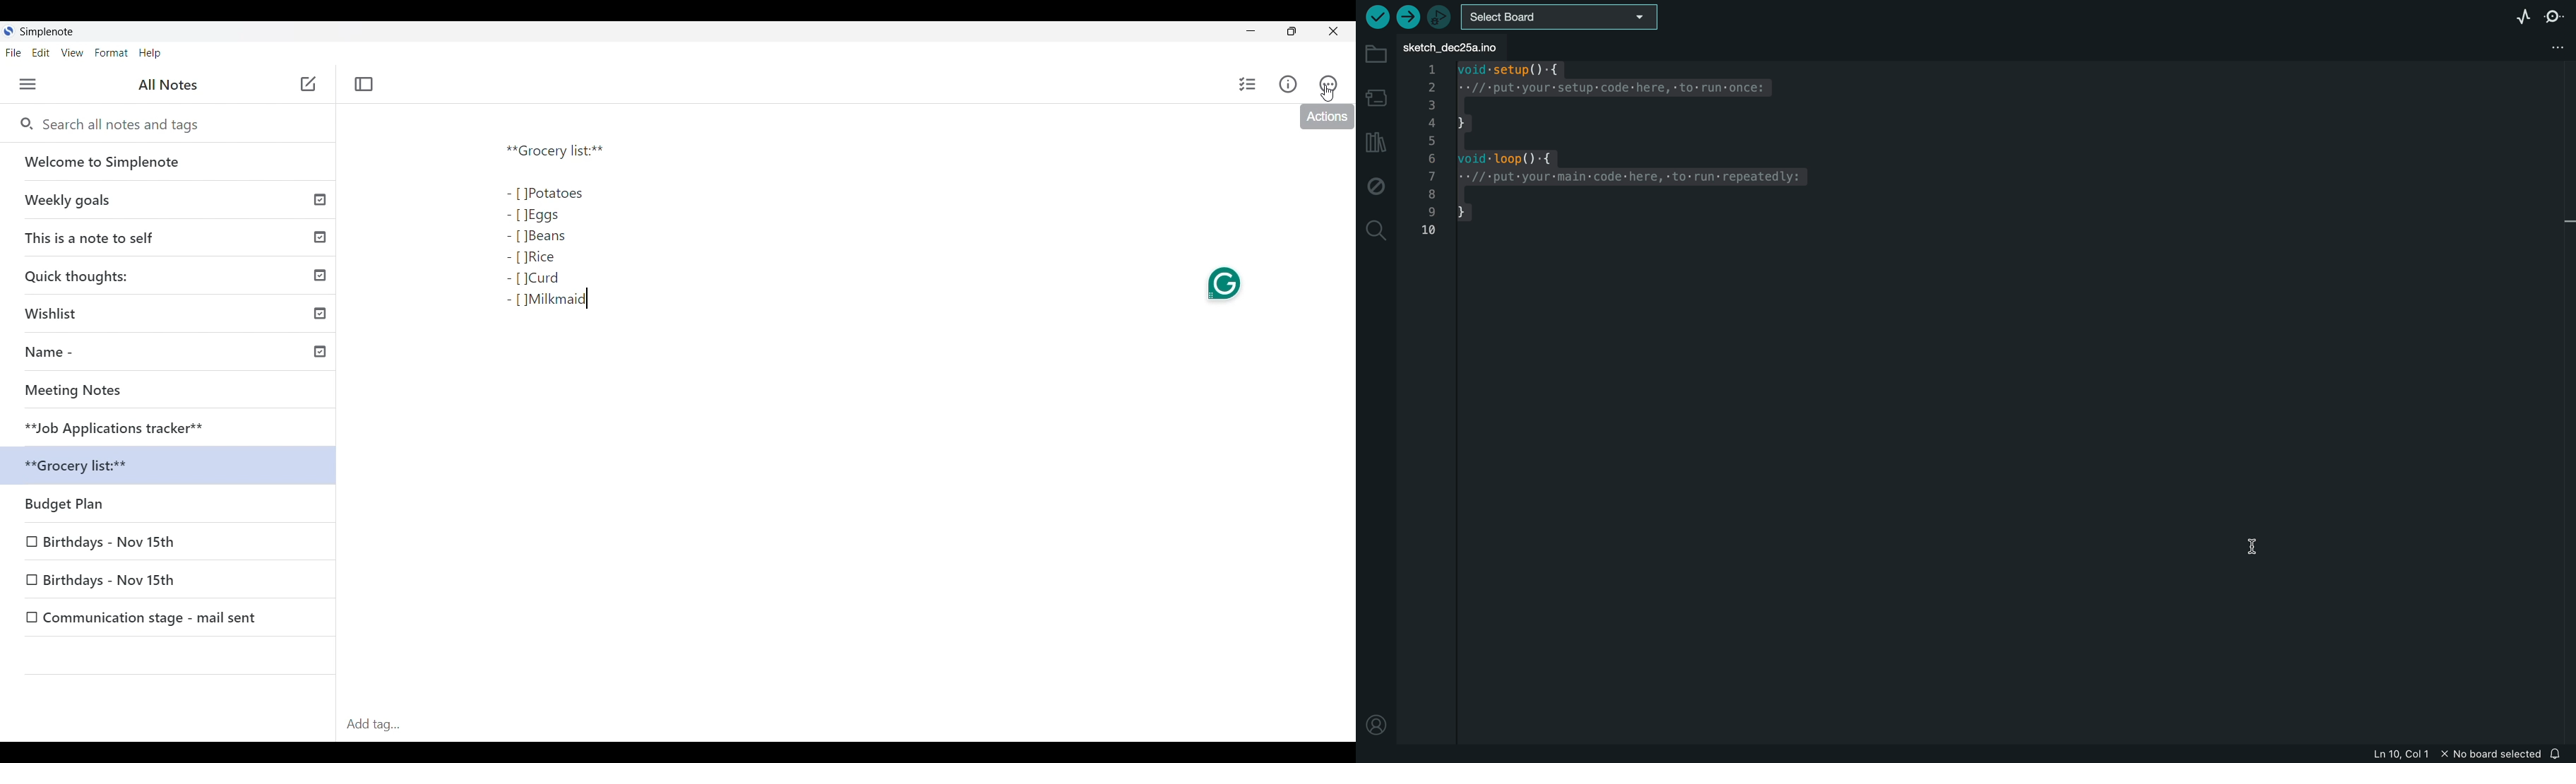  Describe the element at coordinates (1327, 117) in the screenshot. I see `Actions` at that location.